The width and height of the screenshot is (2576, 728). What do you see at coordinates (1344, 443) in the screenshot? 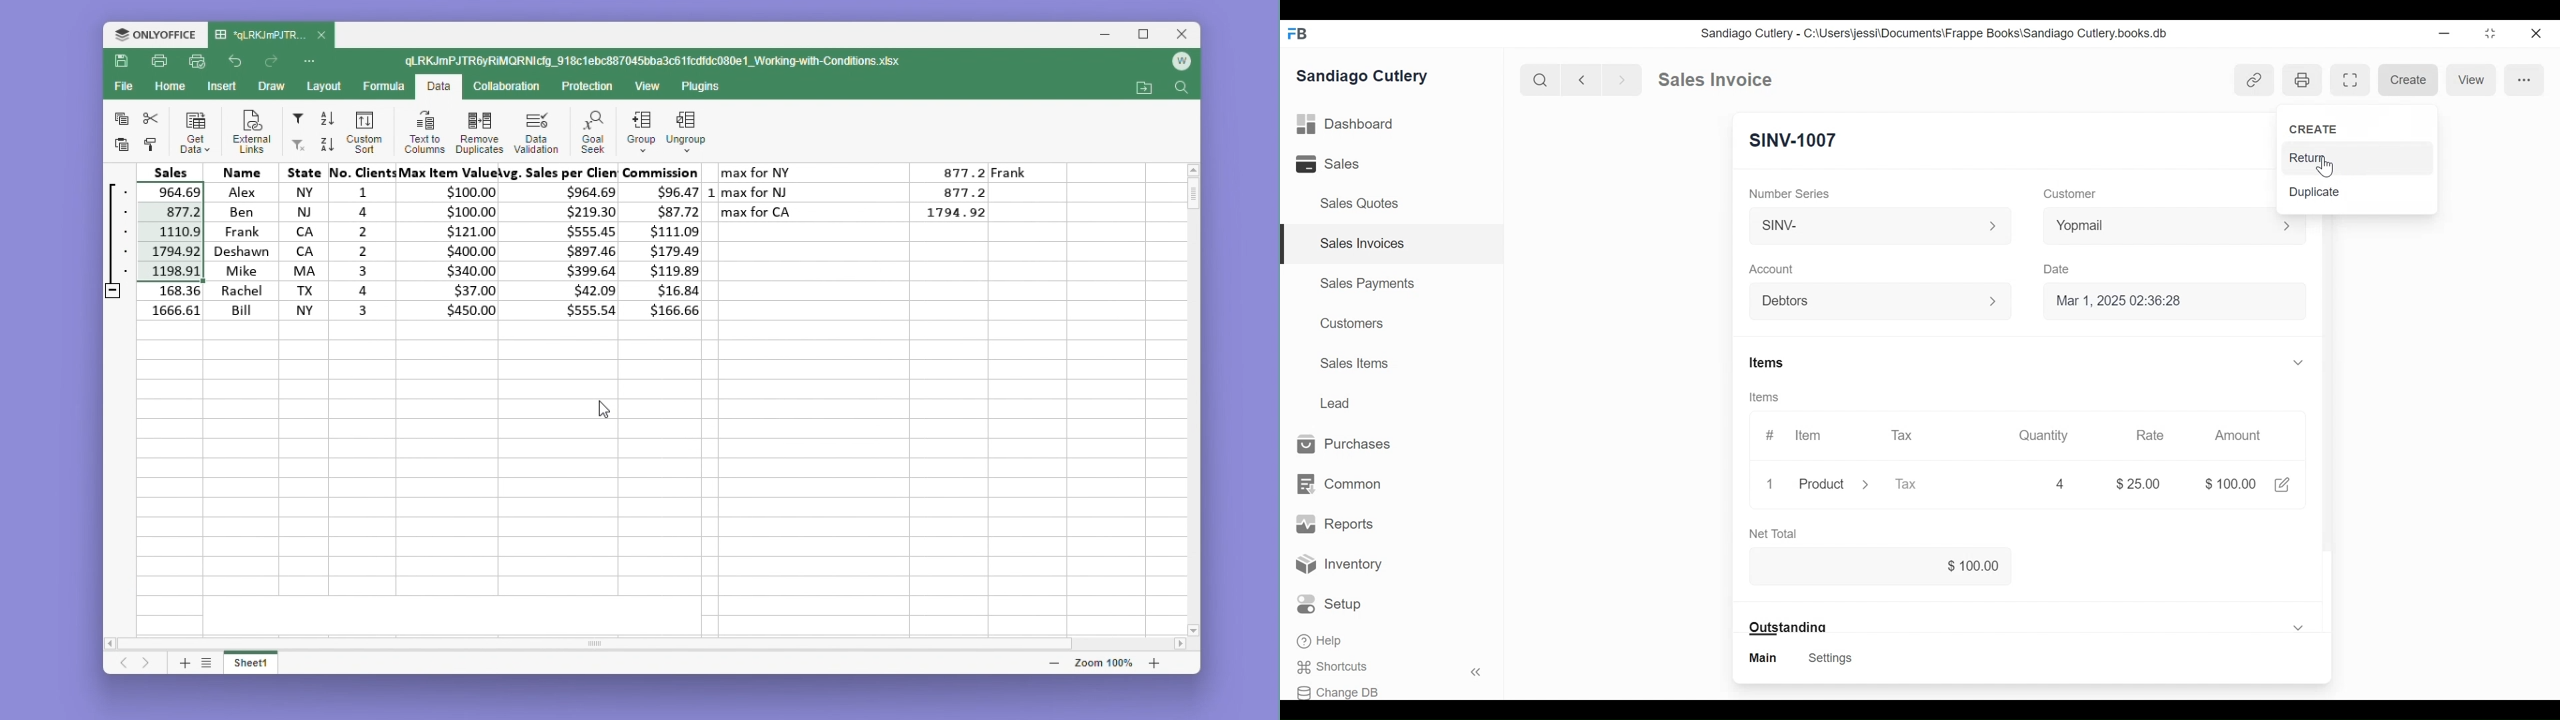
I see `Purchases` at bounding box center [1344, 443].